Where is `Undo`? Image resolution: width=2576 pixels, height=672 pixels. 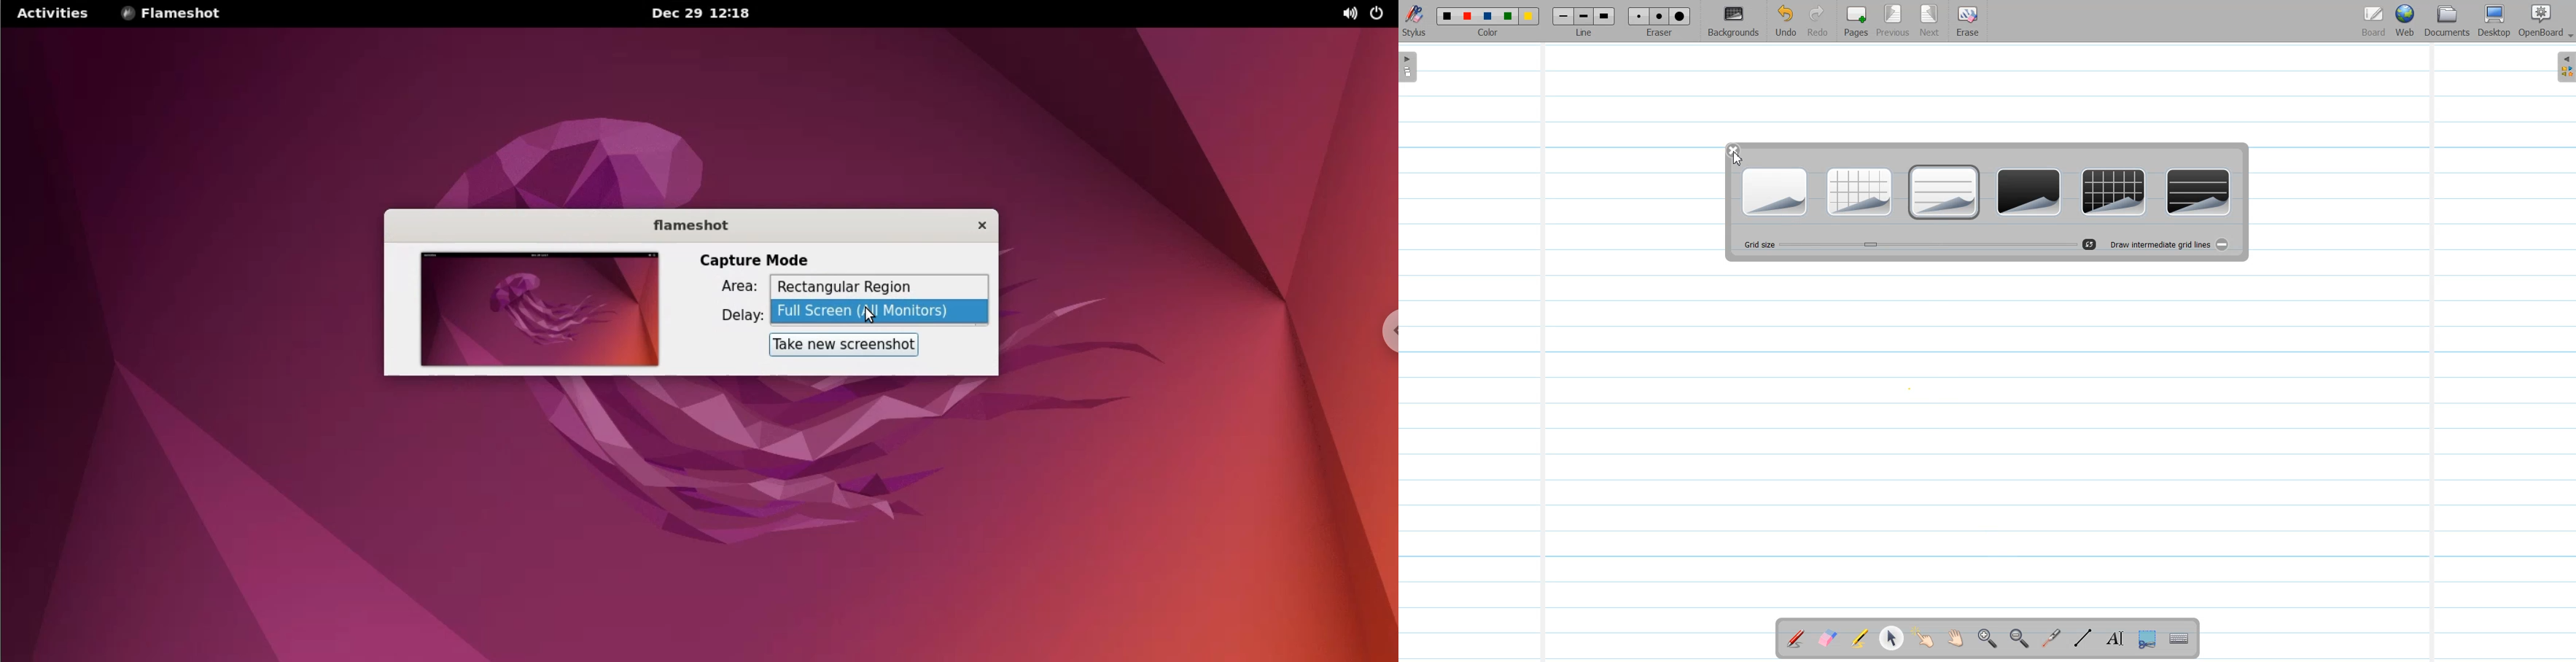
Undo is located at coordinates (1785, 21).